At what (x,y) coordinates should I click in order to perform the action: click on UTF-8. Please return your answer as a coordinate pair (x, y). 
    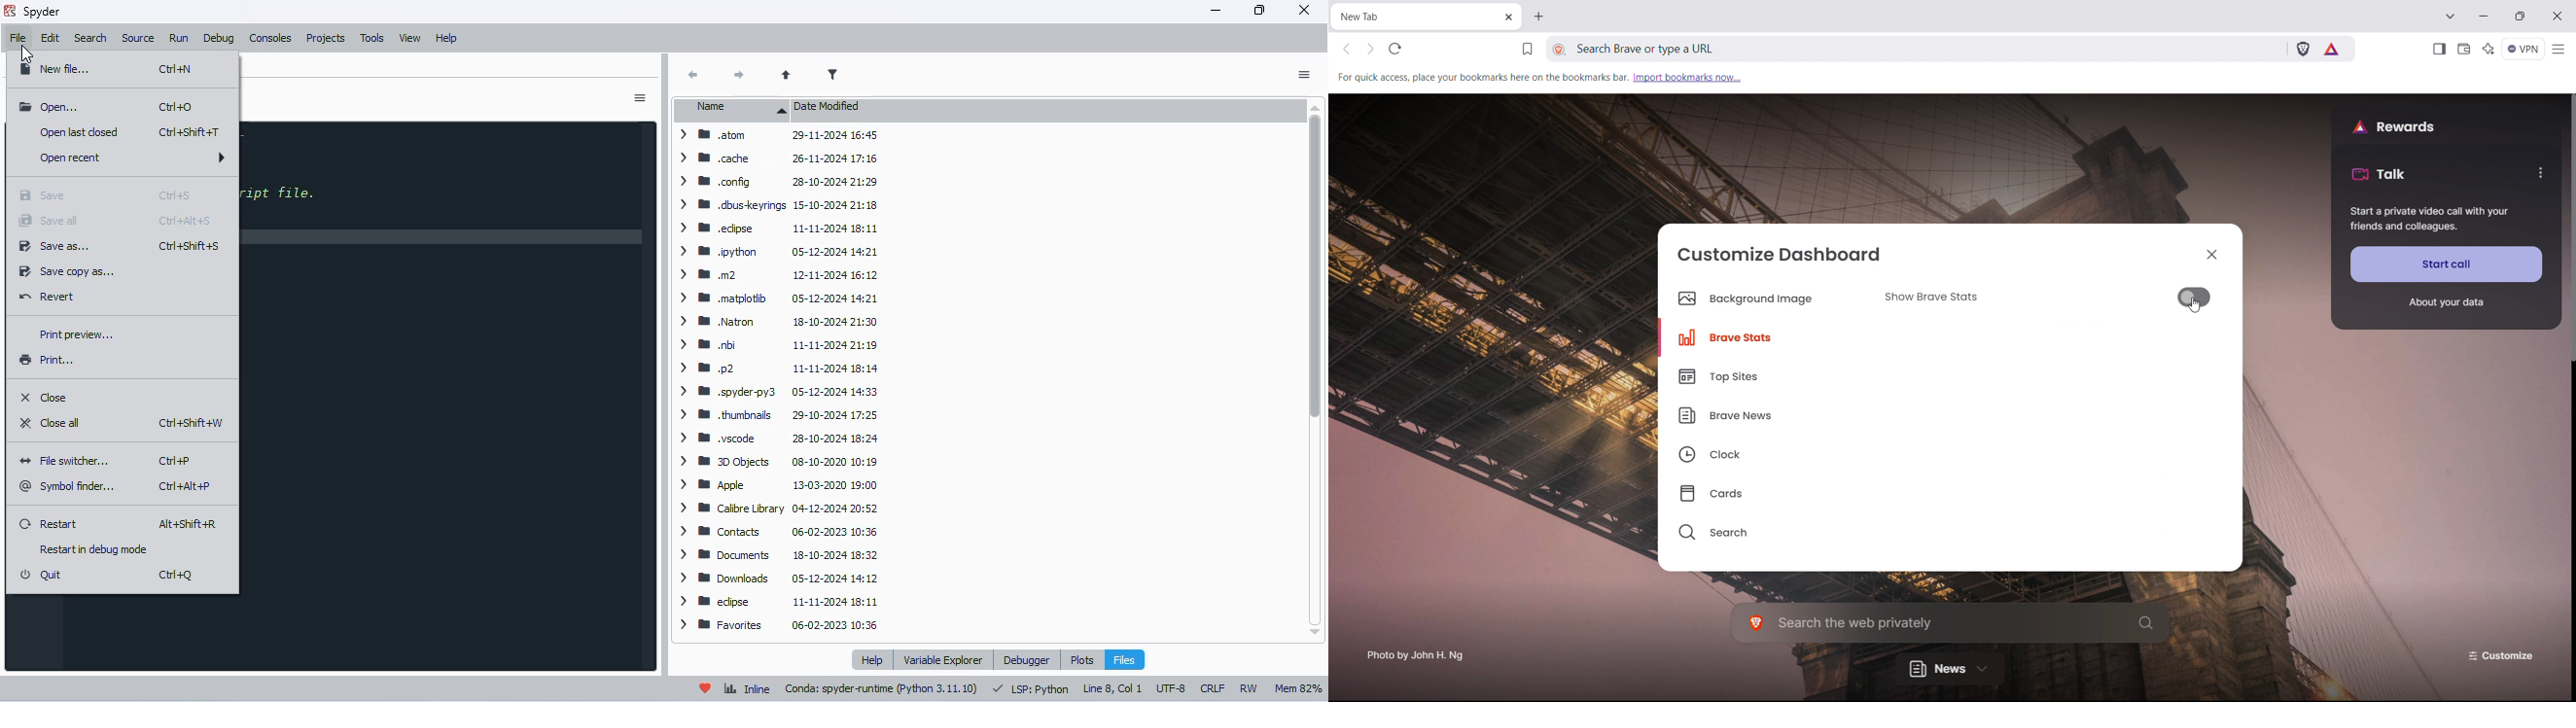
    Looking at the image, I should click on (1172, 689).